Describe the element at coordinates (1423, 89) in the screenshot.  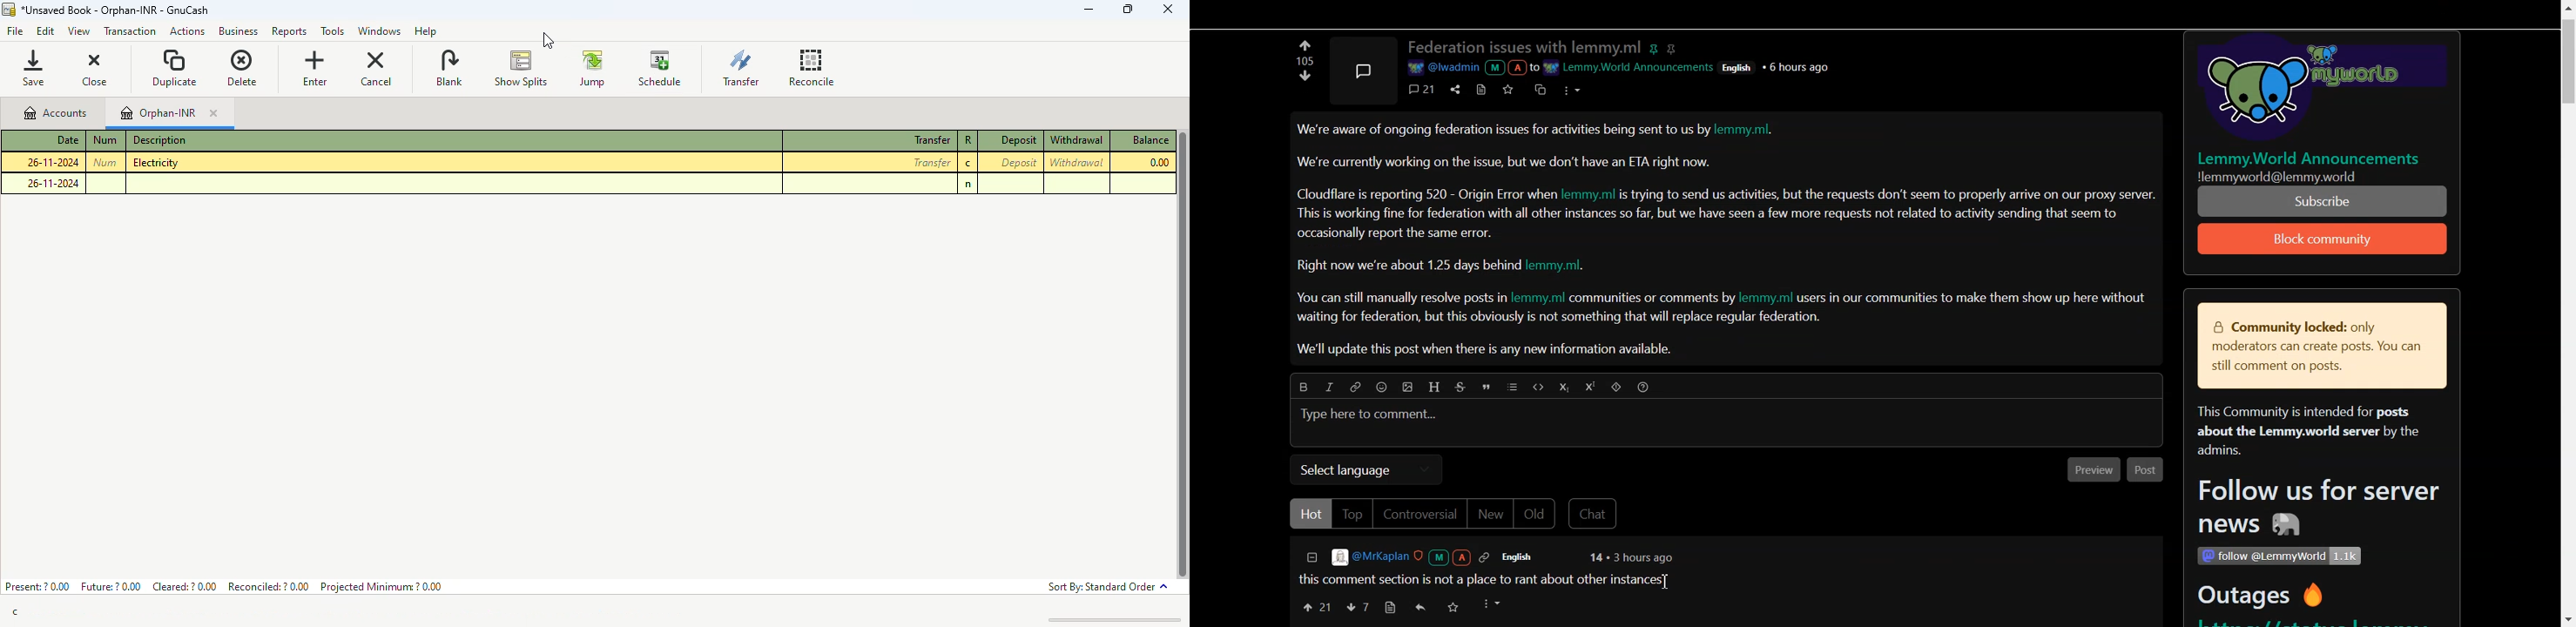
I see `comment` at that location.